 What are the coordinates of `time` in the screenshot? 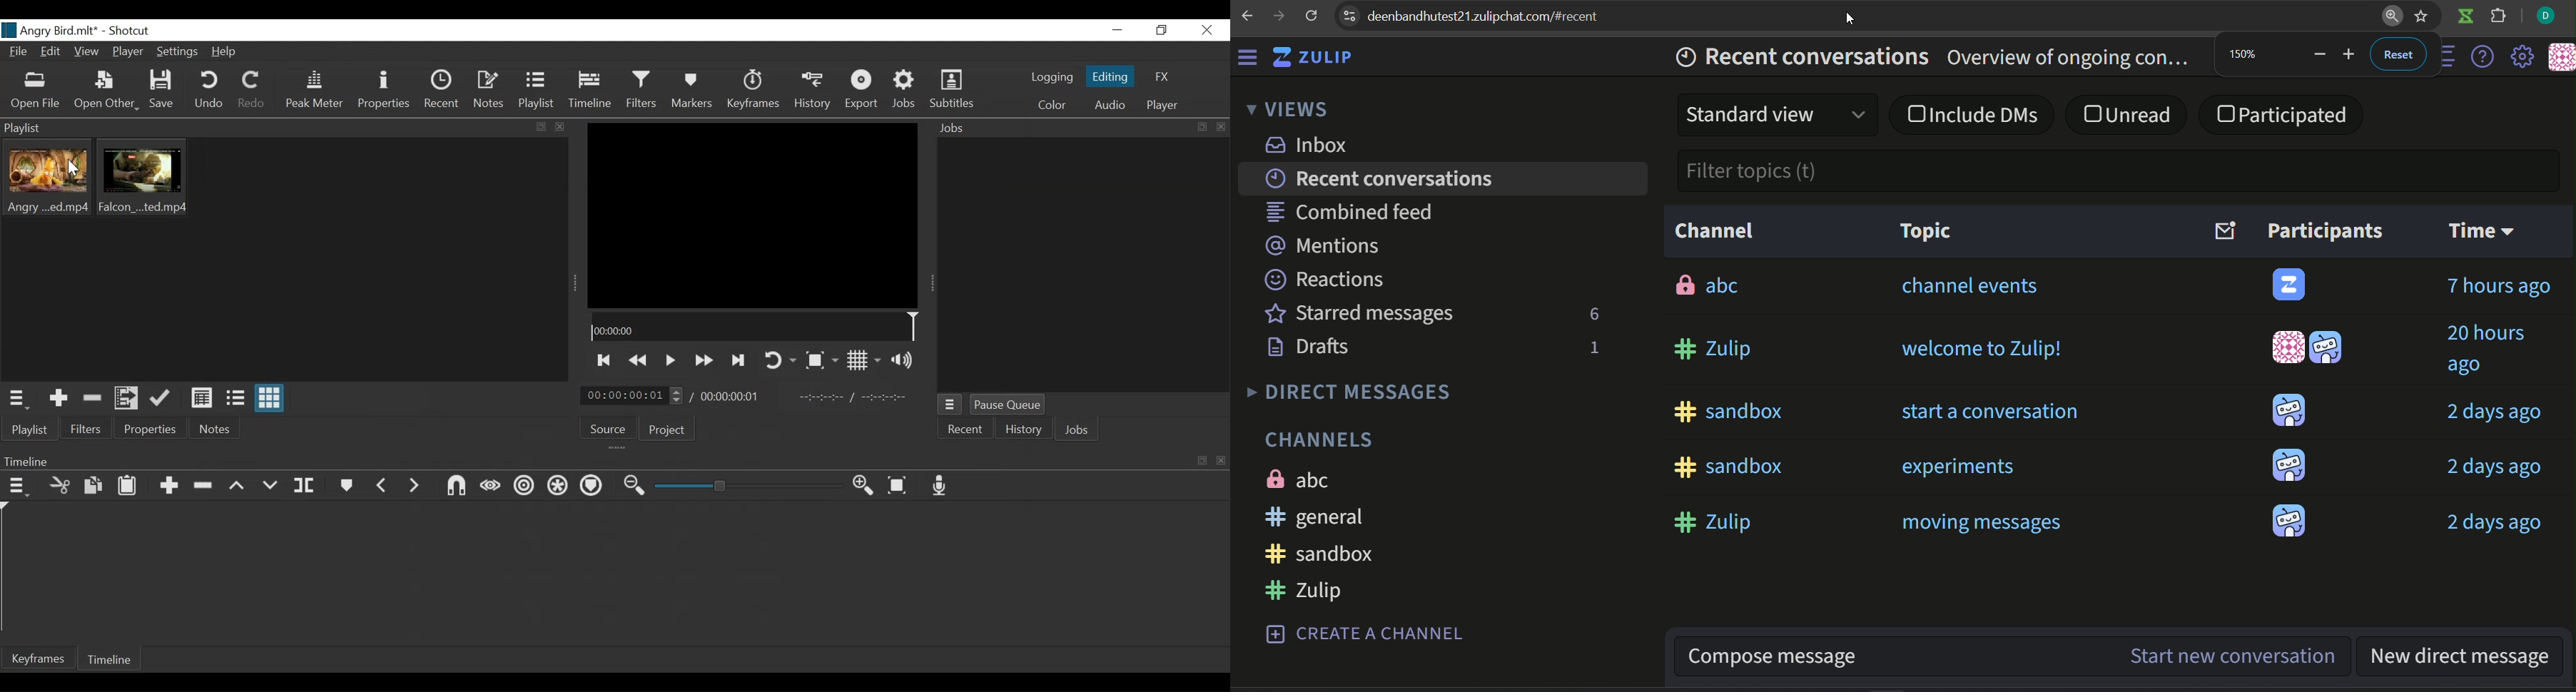 It's located at (2481, 229).